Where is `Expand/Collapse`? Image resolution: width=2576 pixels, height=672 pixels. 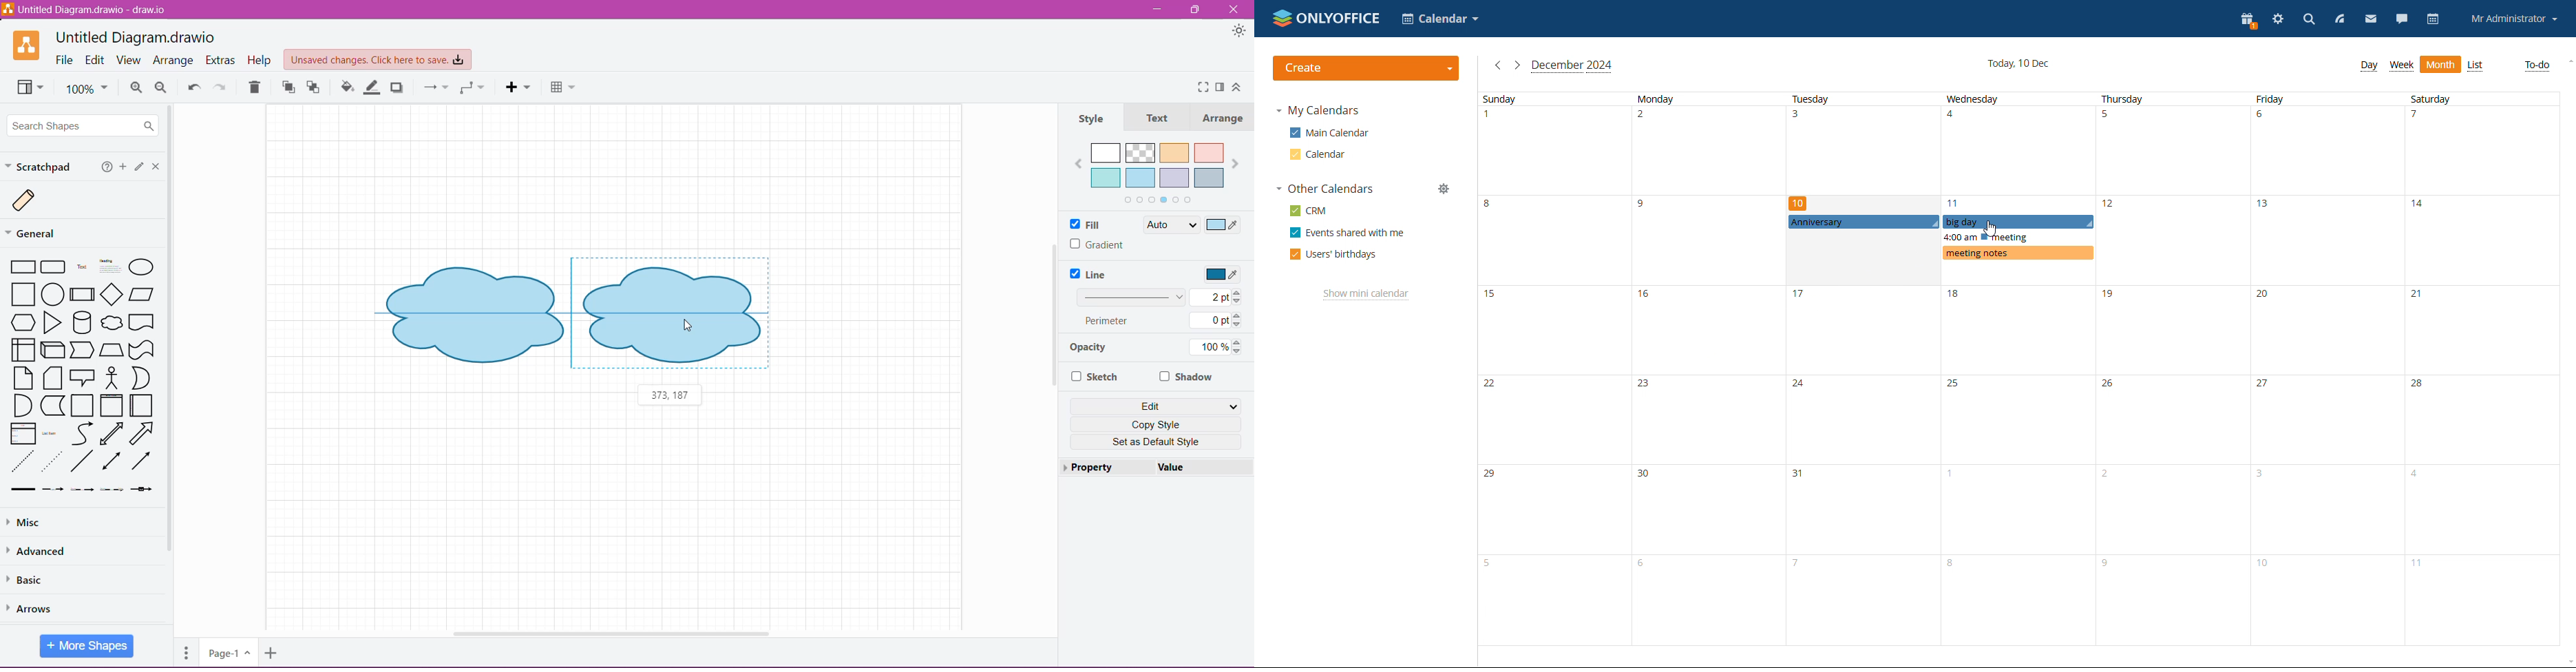
Expand/Collapse is located at coordinates (1237, 89).